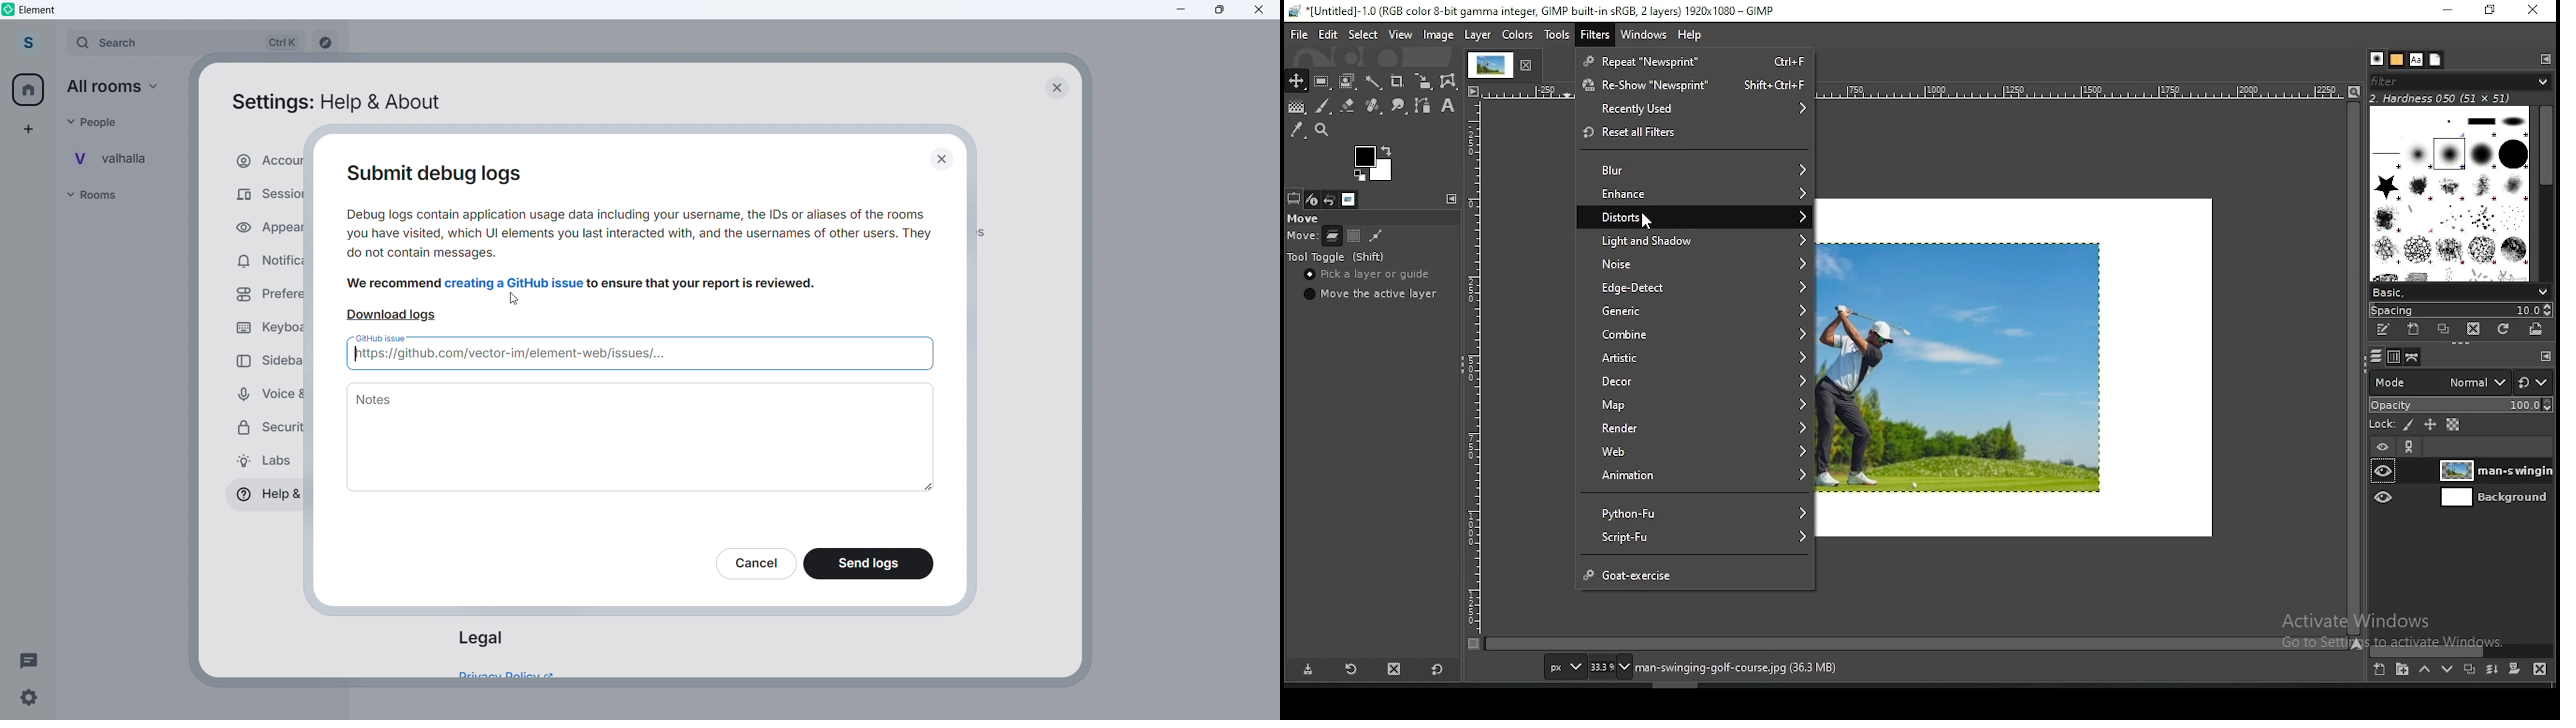 The image size is (2576, 728). I want to click on github issue, so click(383, 337).